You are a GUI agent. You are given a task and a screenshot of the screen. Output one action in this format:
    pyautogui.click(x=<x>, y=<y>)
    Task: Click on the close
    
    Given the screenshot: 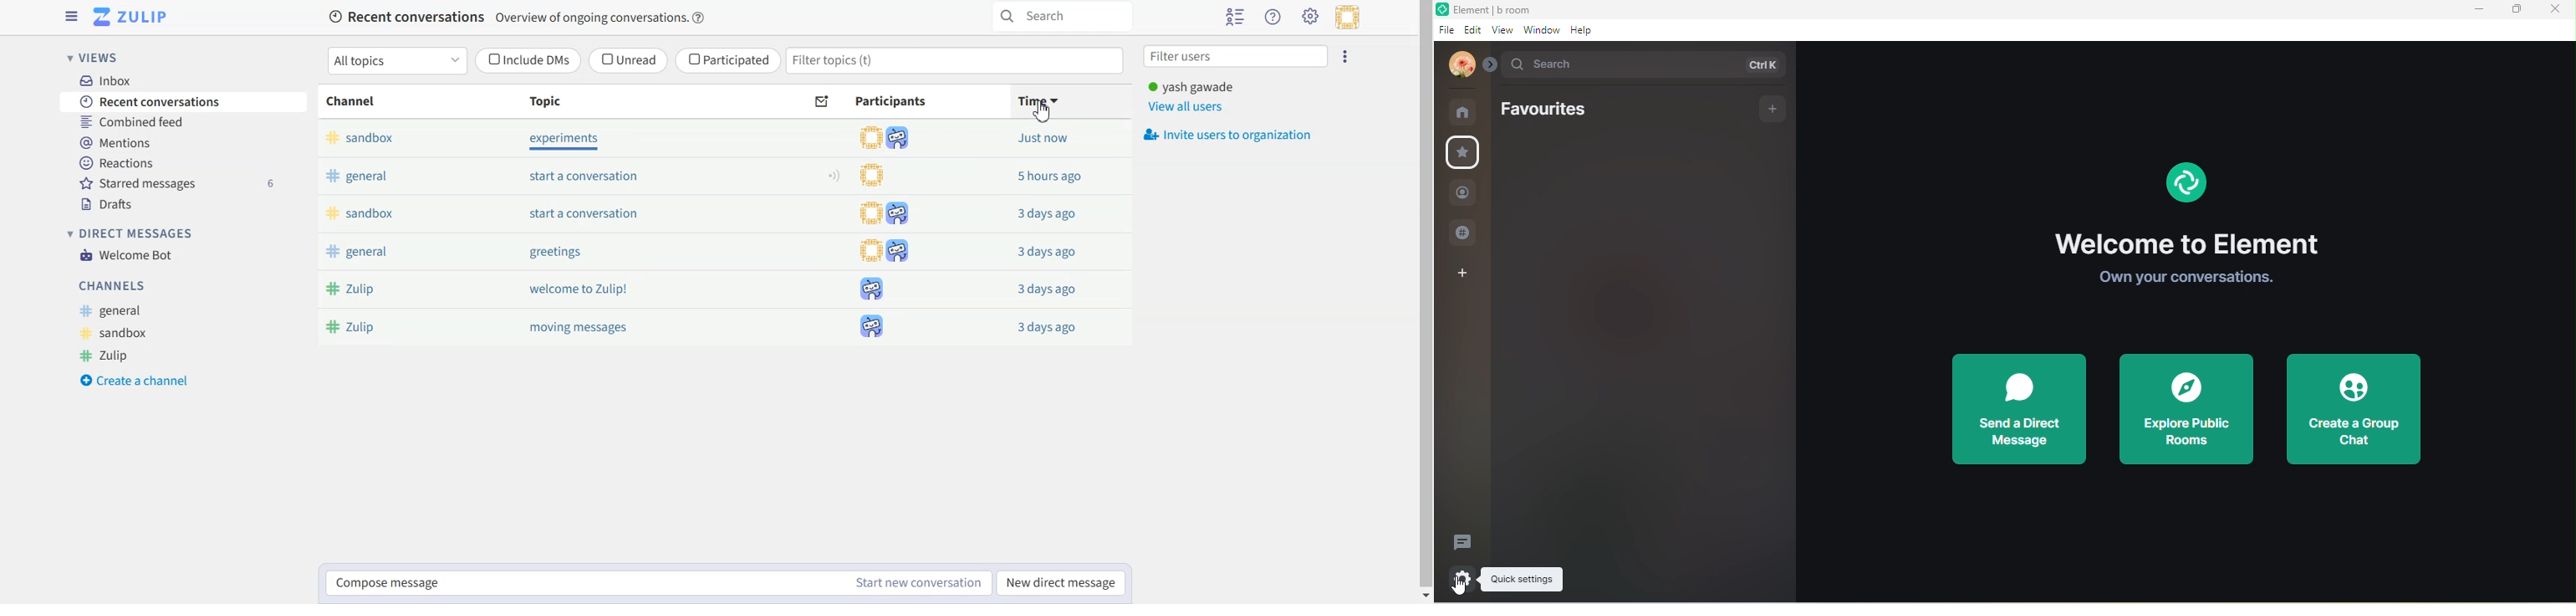 What is the action you would take?
    pyautogui.click(x=2555, y=11)
    